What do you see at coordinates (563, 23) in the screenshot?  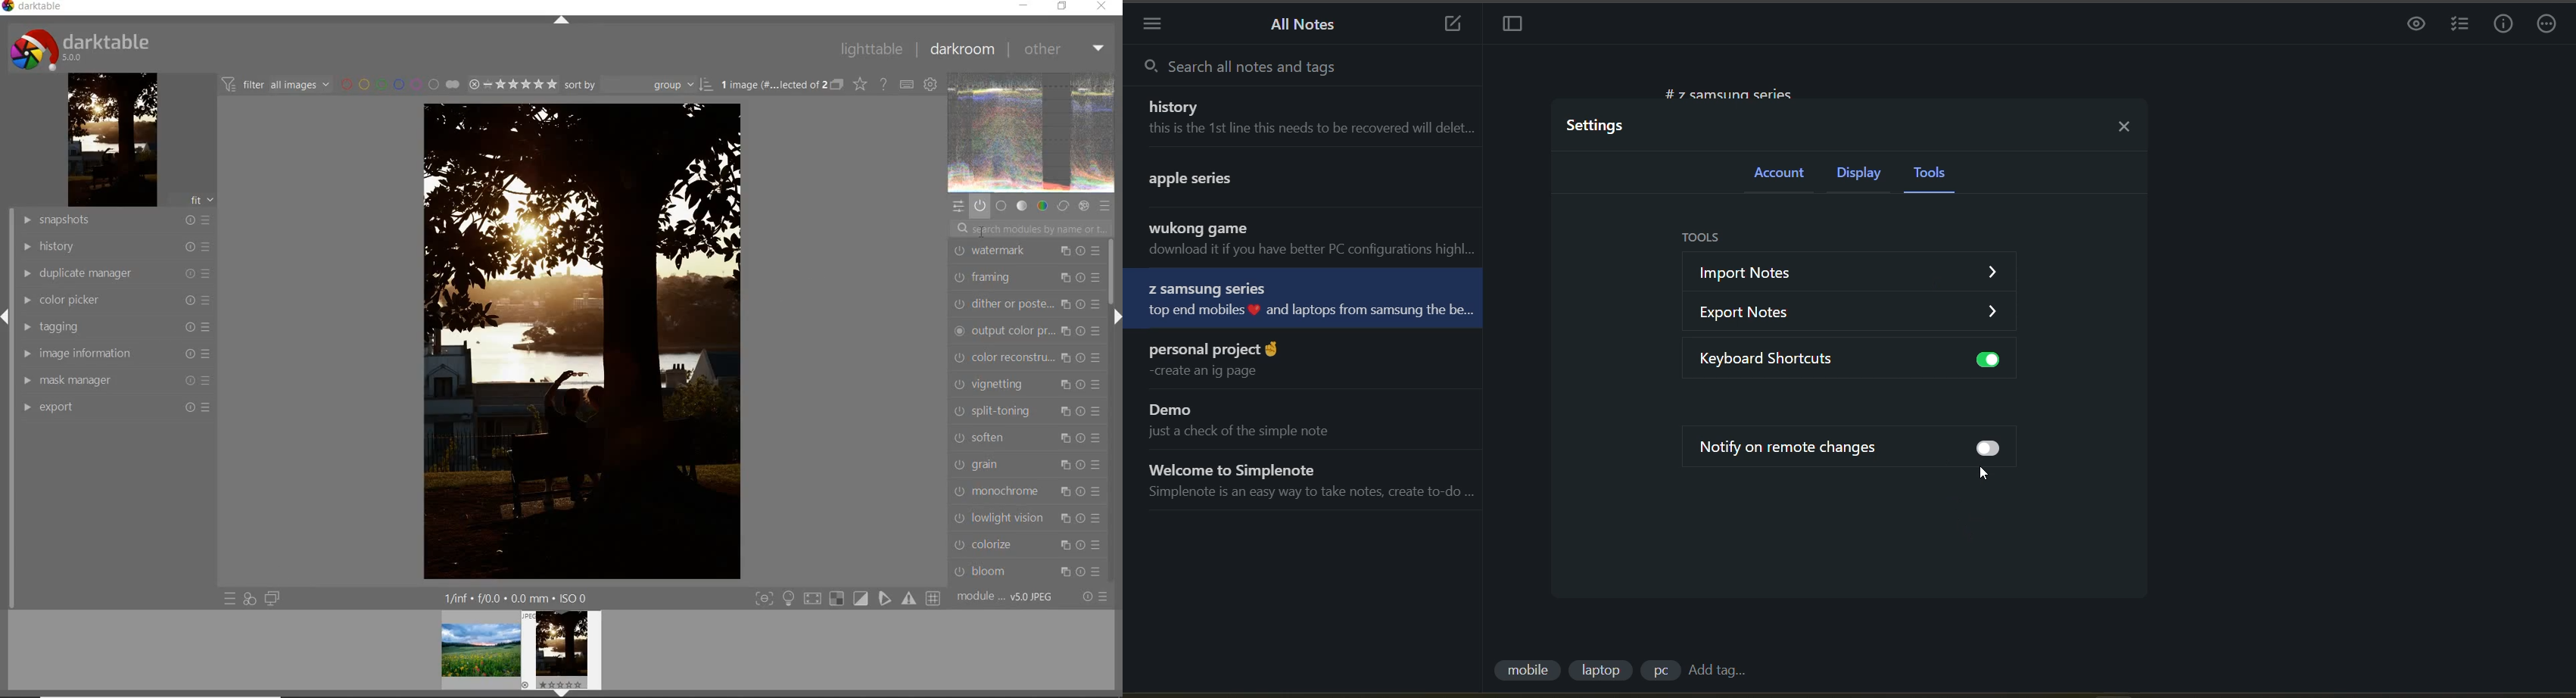 I see `expand/collapse` at bounding box center [563, 23].